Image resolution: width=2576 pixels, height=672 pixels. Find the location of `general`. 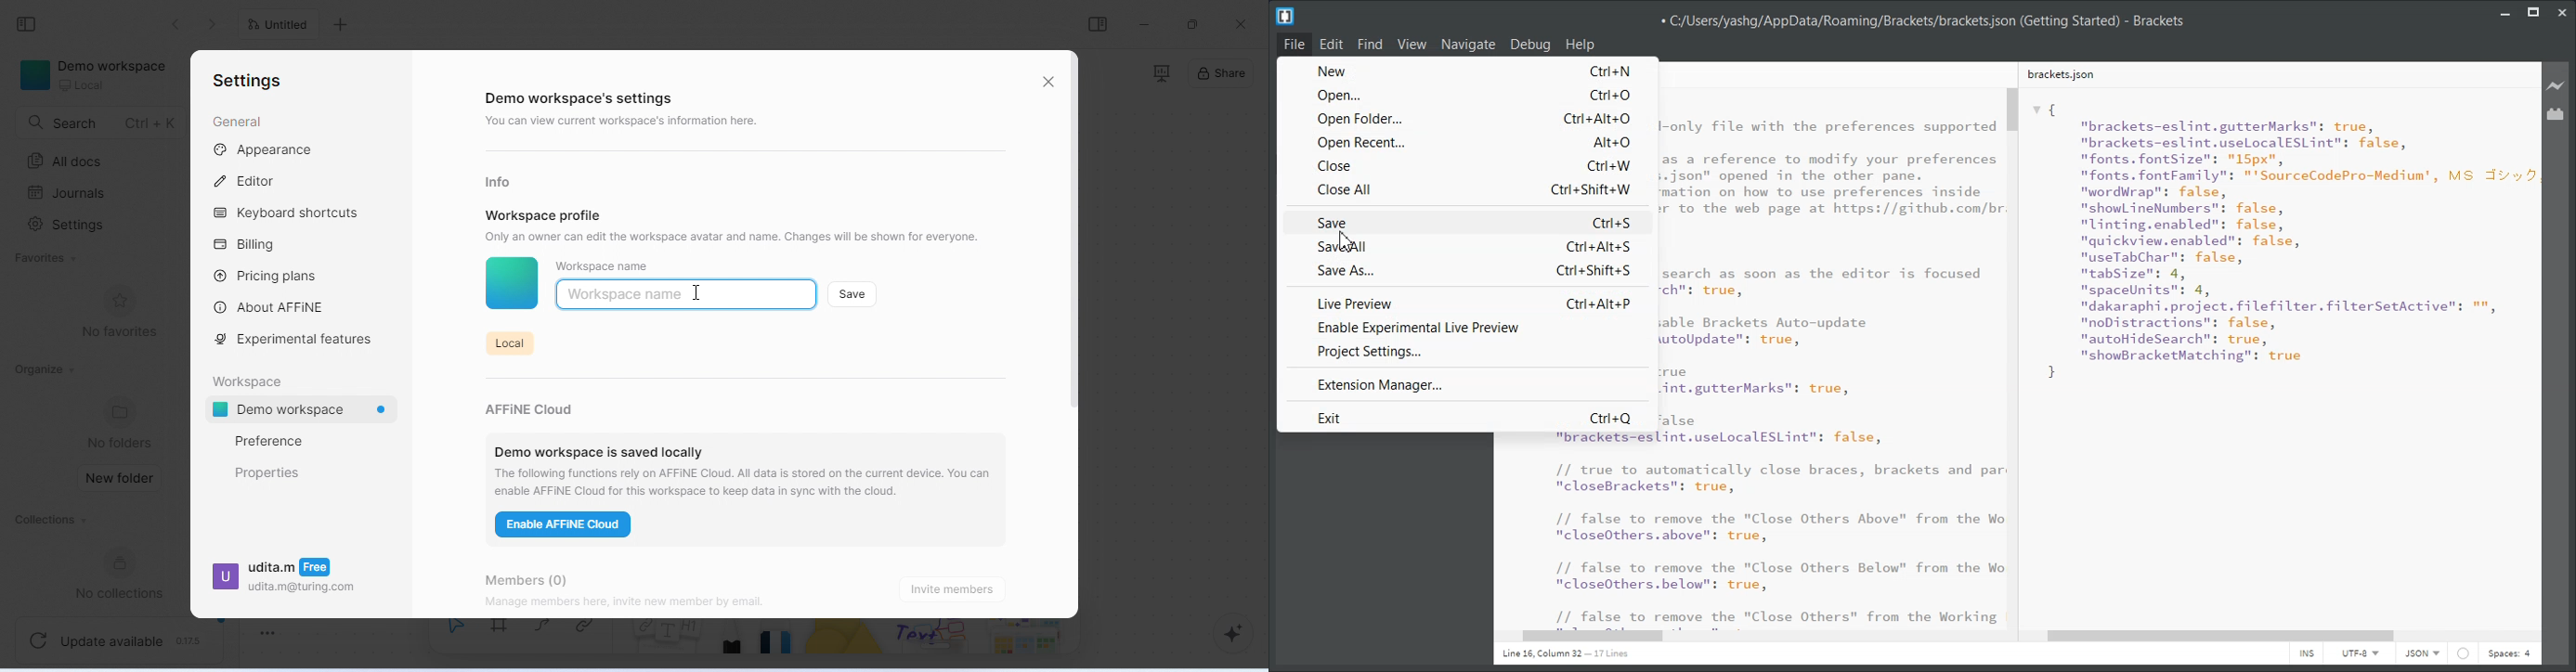

general is located at coordinates (237, 123).